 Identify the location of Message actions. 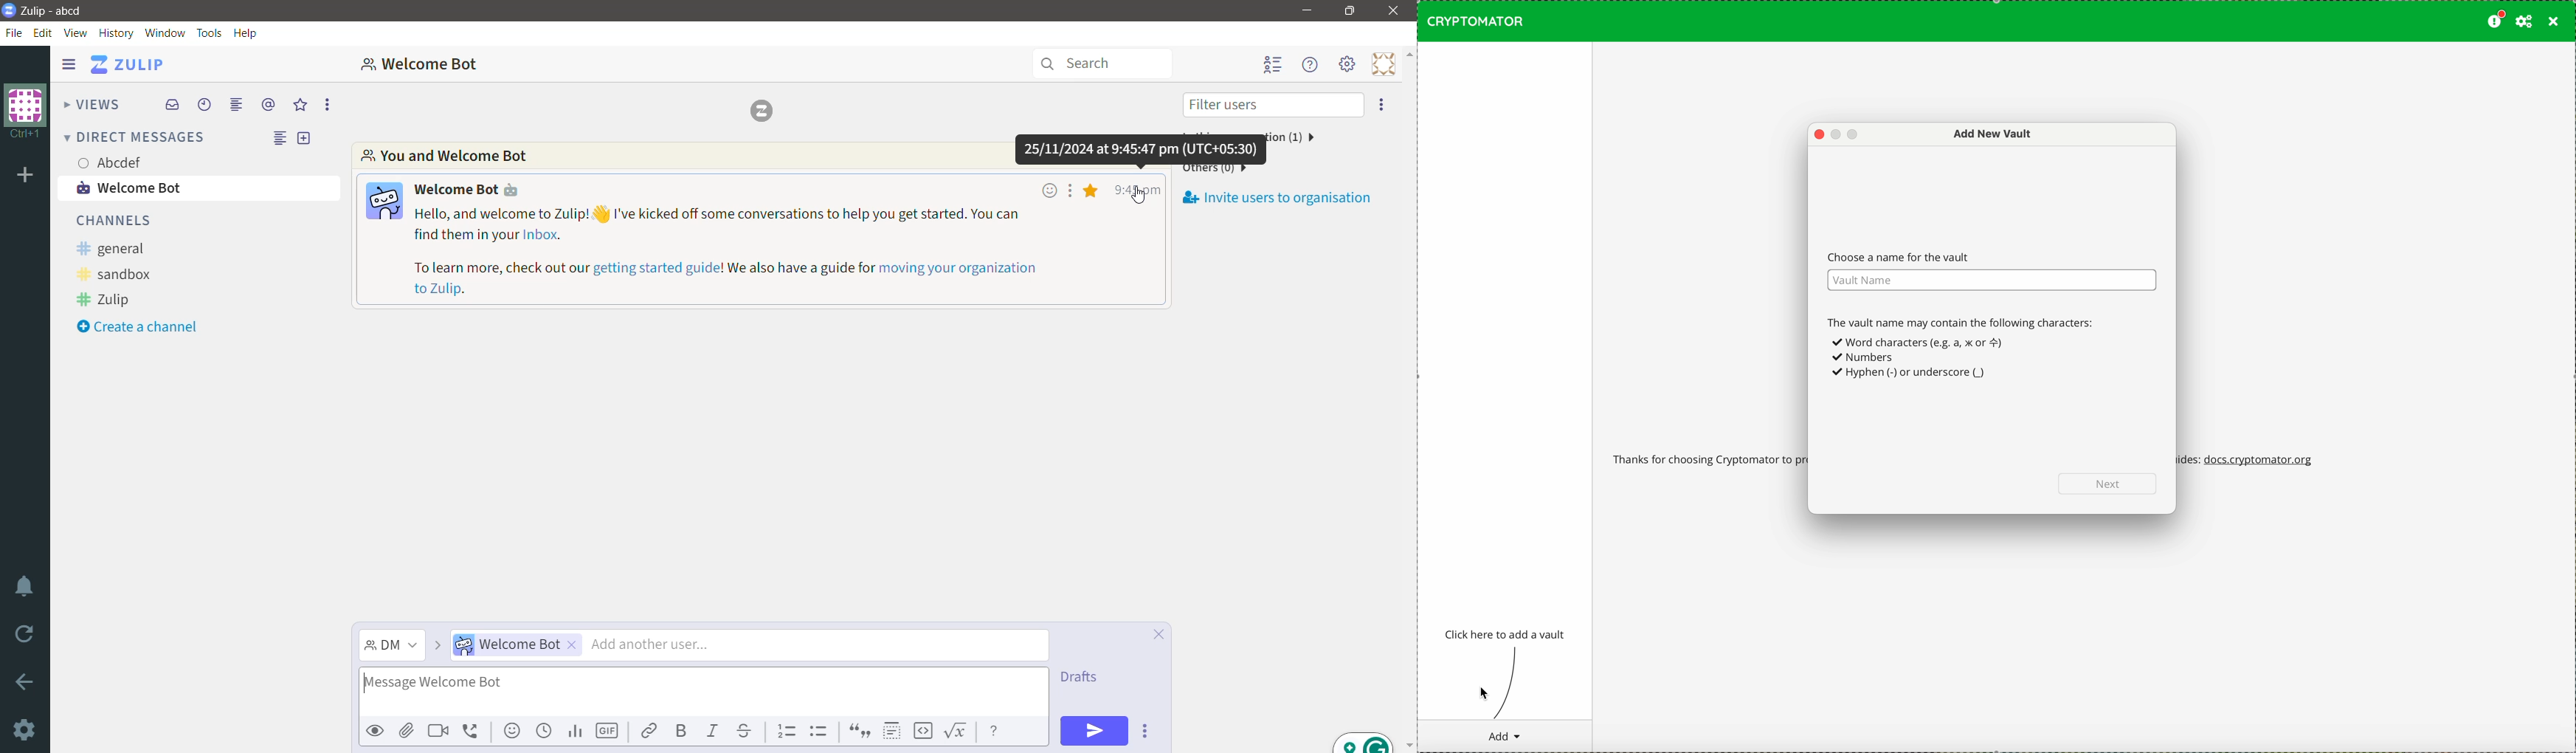
(1071, 190).